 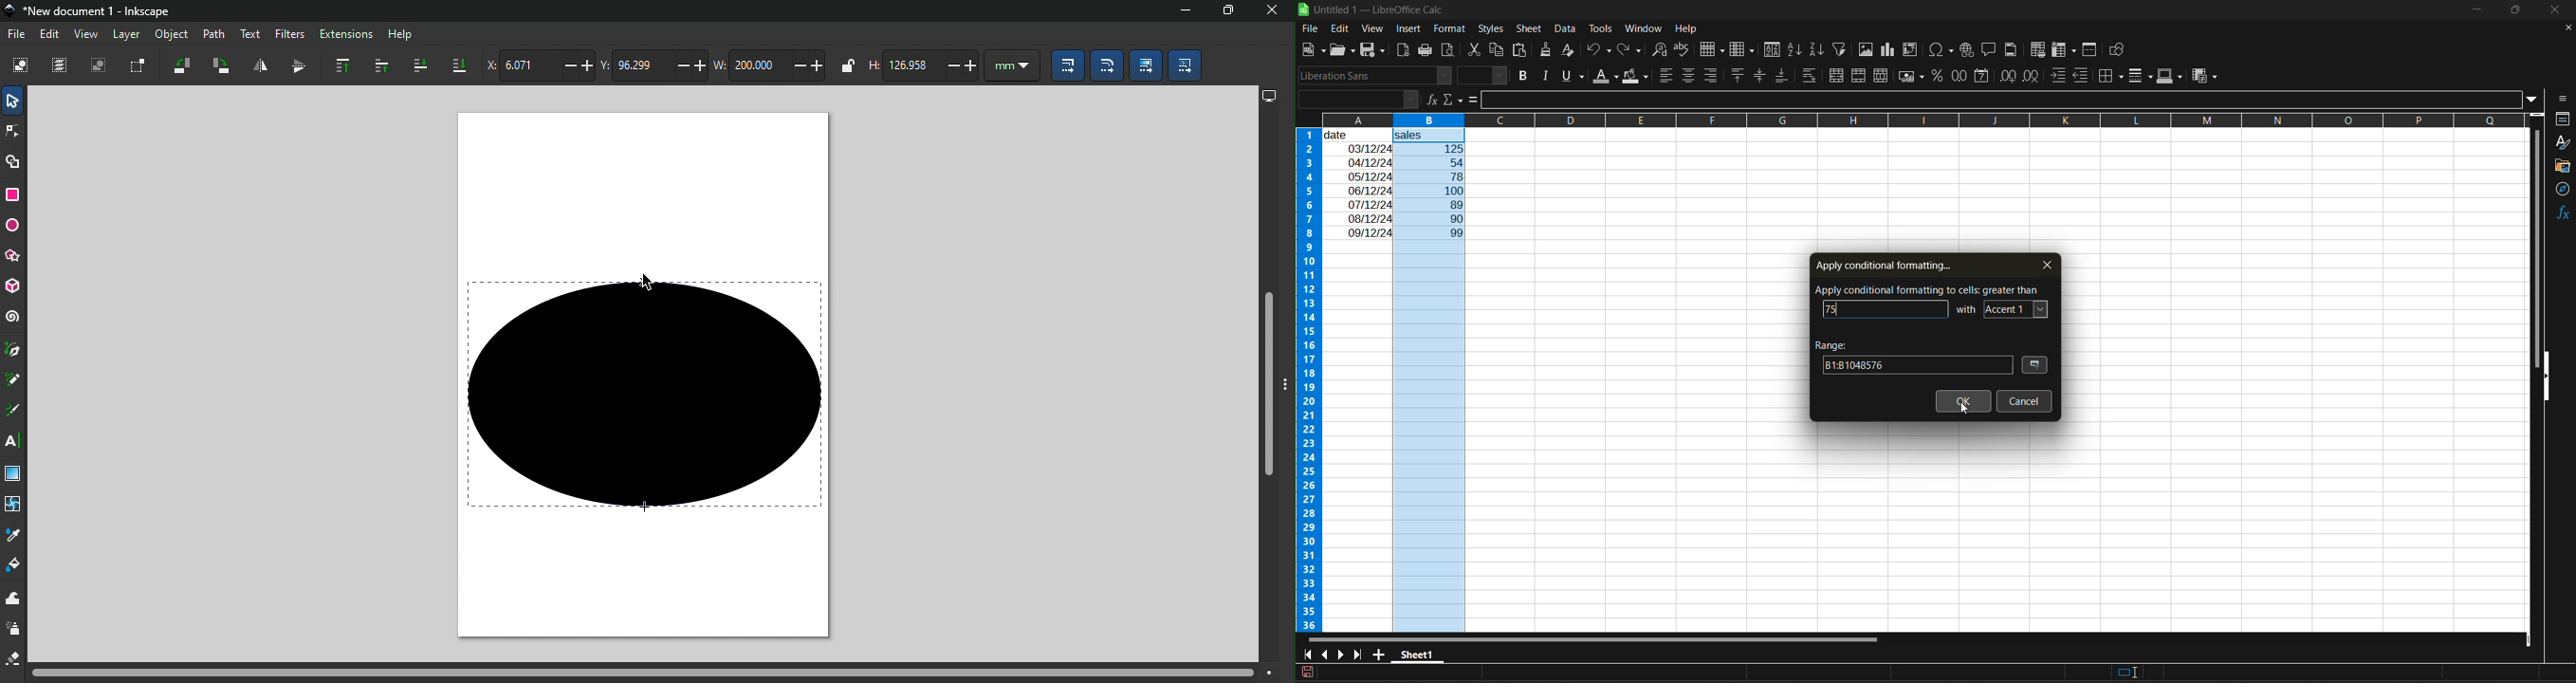 What do you see at coordinates (2306, 672) in the screenshot?
I see `formula` at bounding box center [2306, 672].